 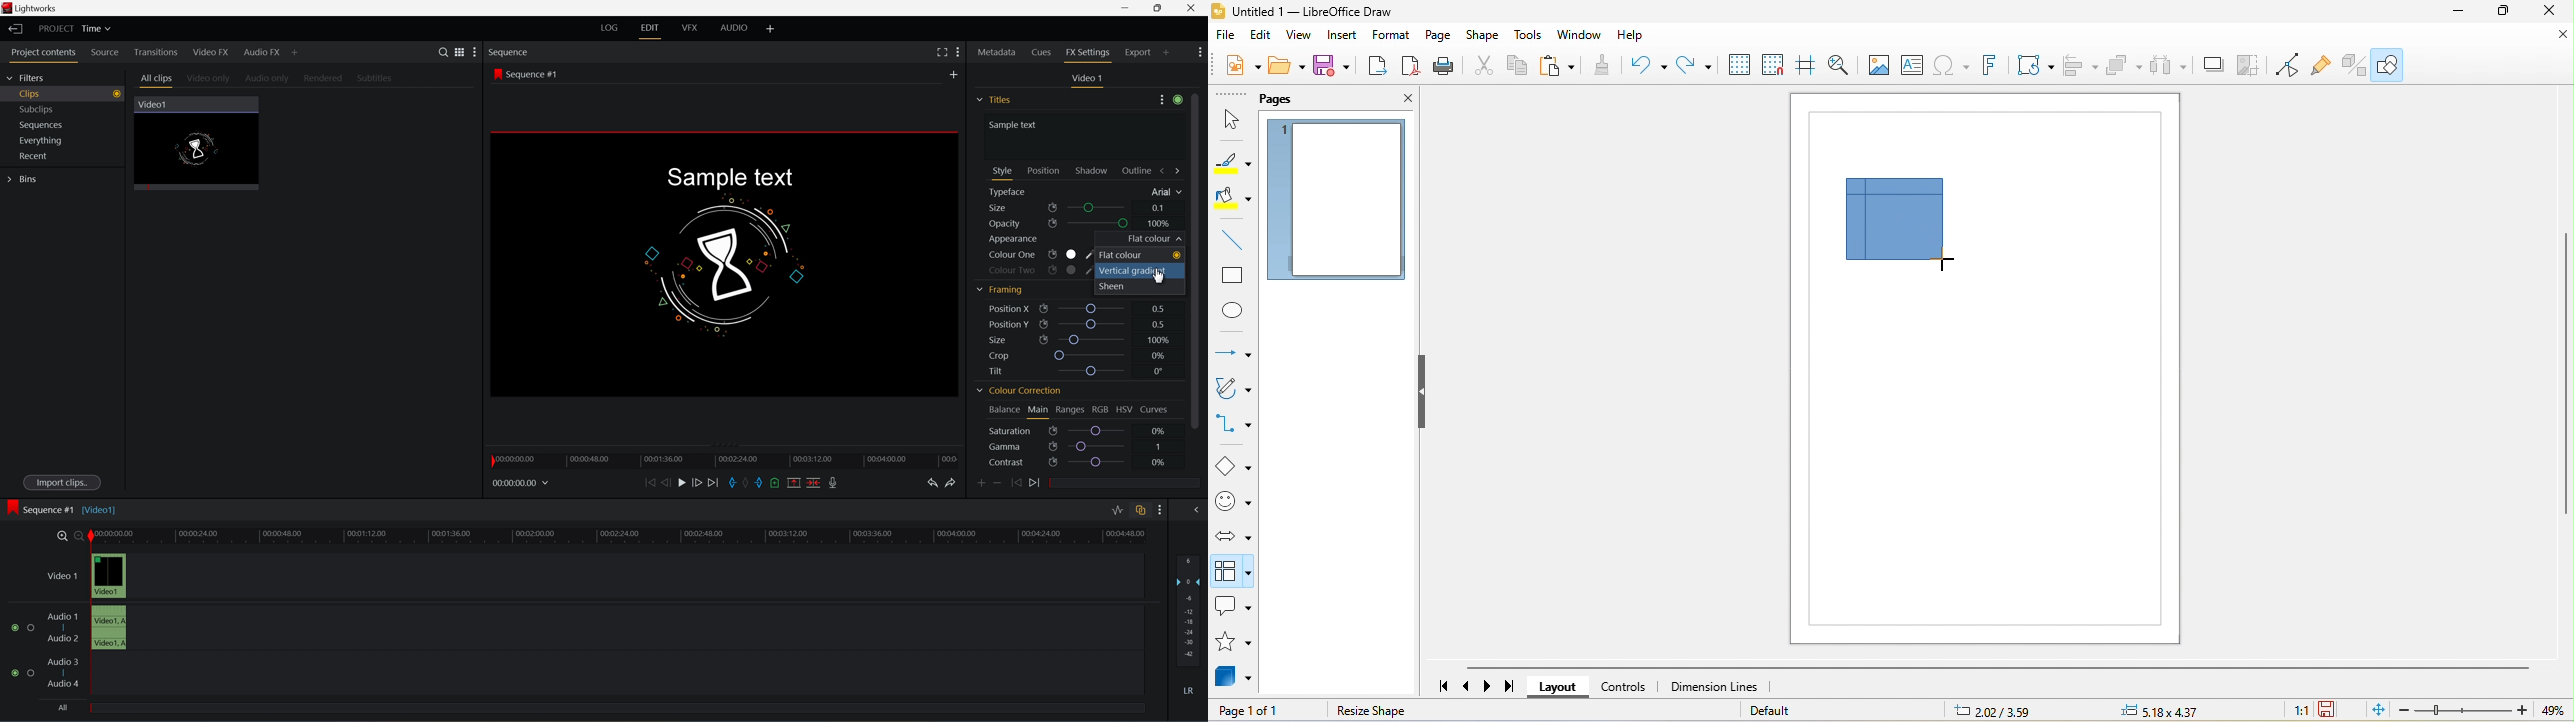 What do you see at coordinates (1741, 66) in the screenshot?
I see `display grid` at bounding box center [1741, 66].